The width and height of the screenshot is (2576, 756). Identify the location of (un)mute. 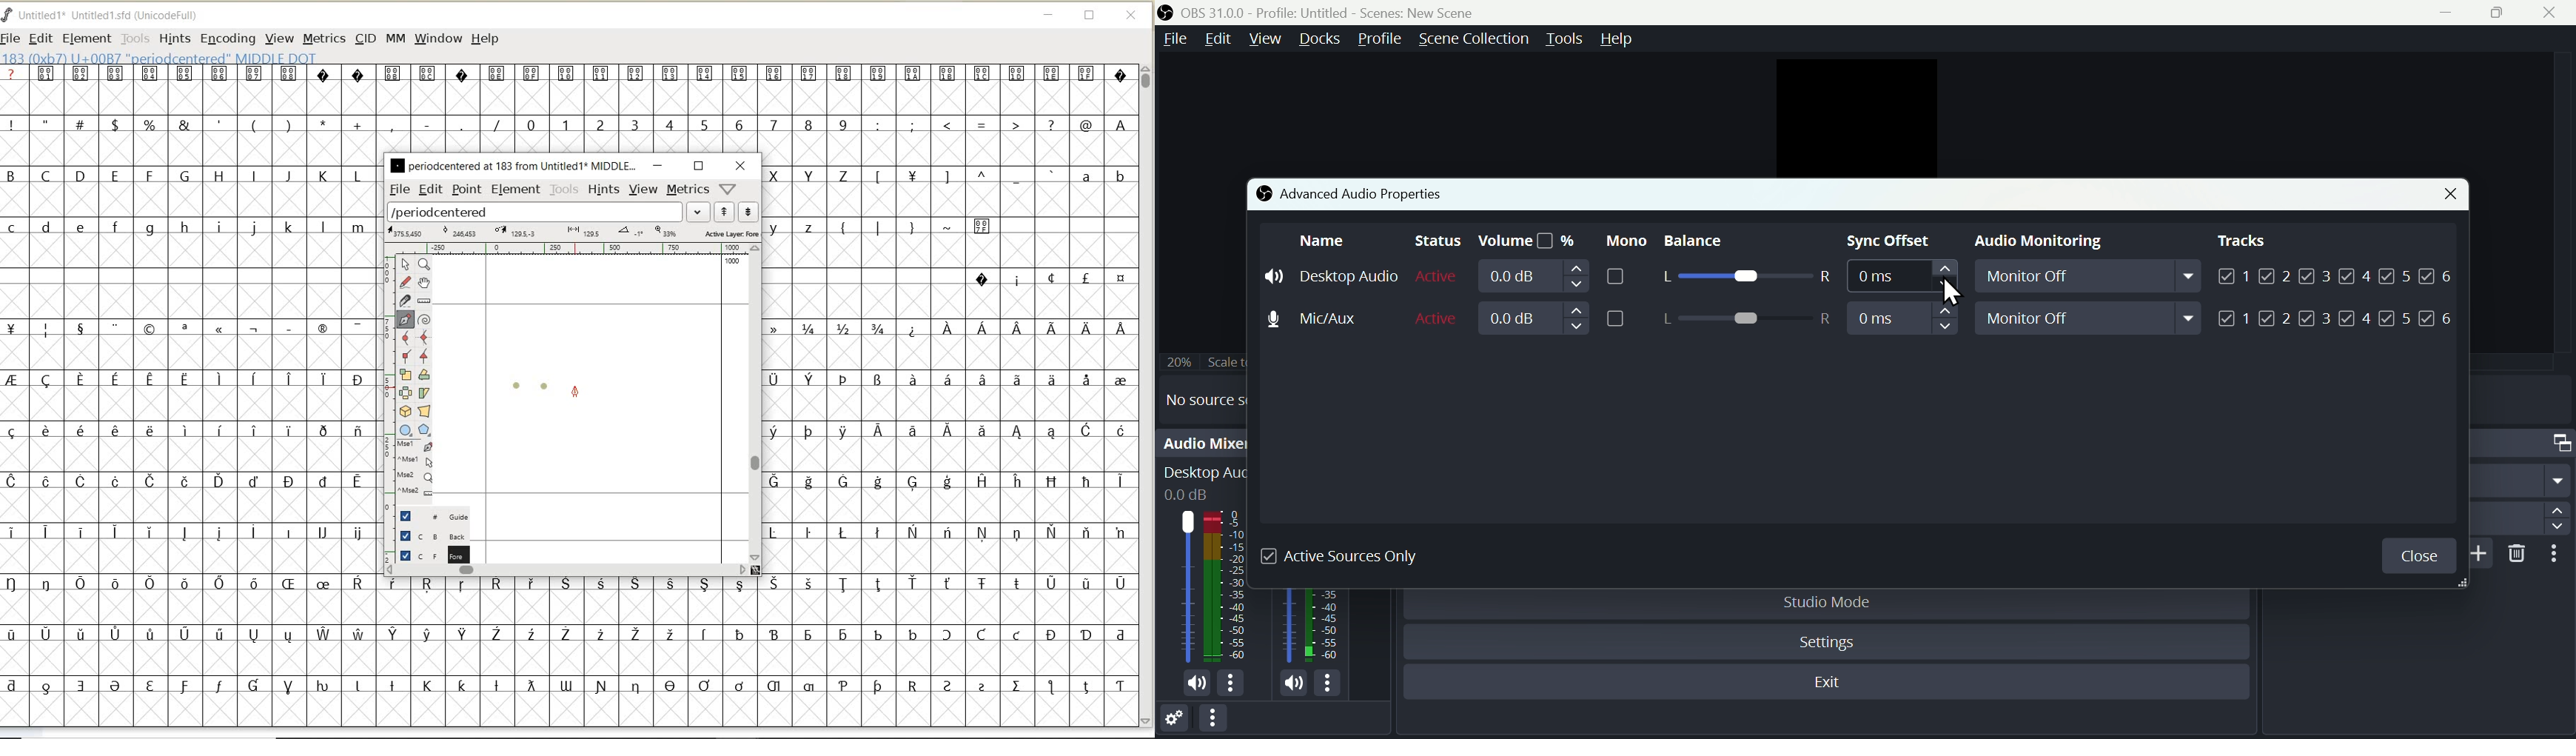
(1199, 685).